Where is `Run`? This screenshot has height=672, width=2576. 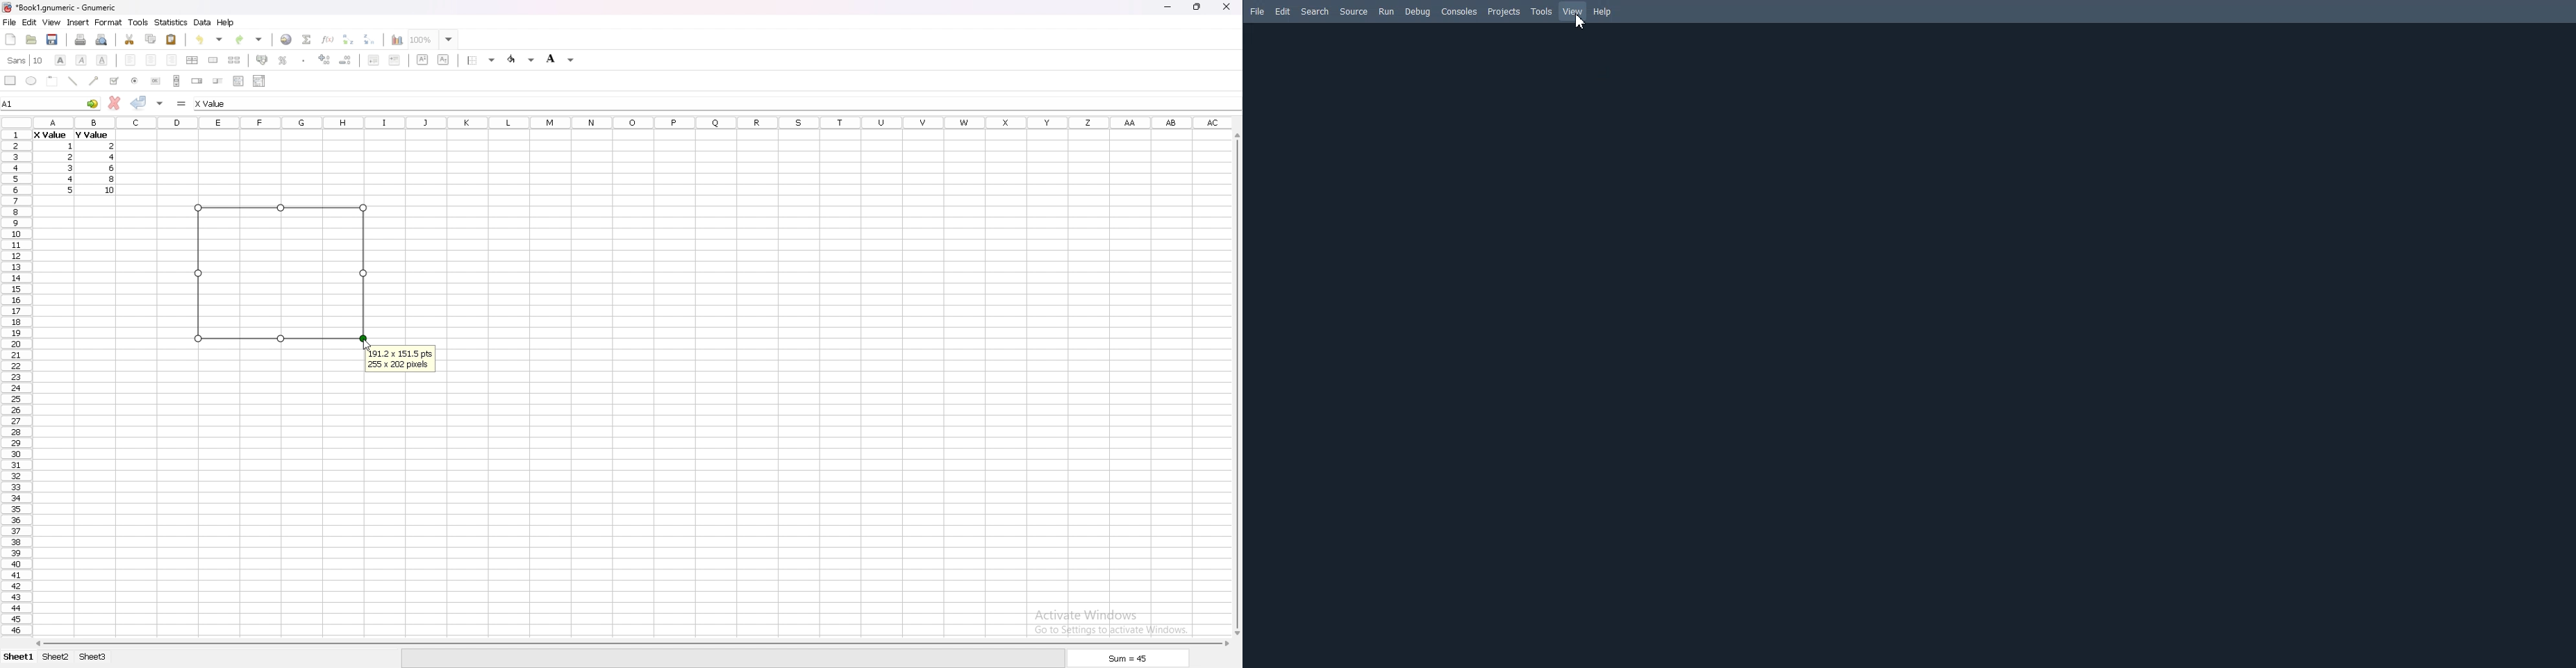 Run is located at coordinates (1386, 12).